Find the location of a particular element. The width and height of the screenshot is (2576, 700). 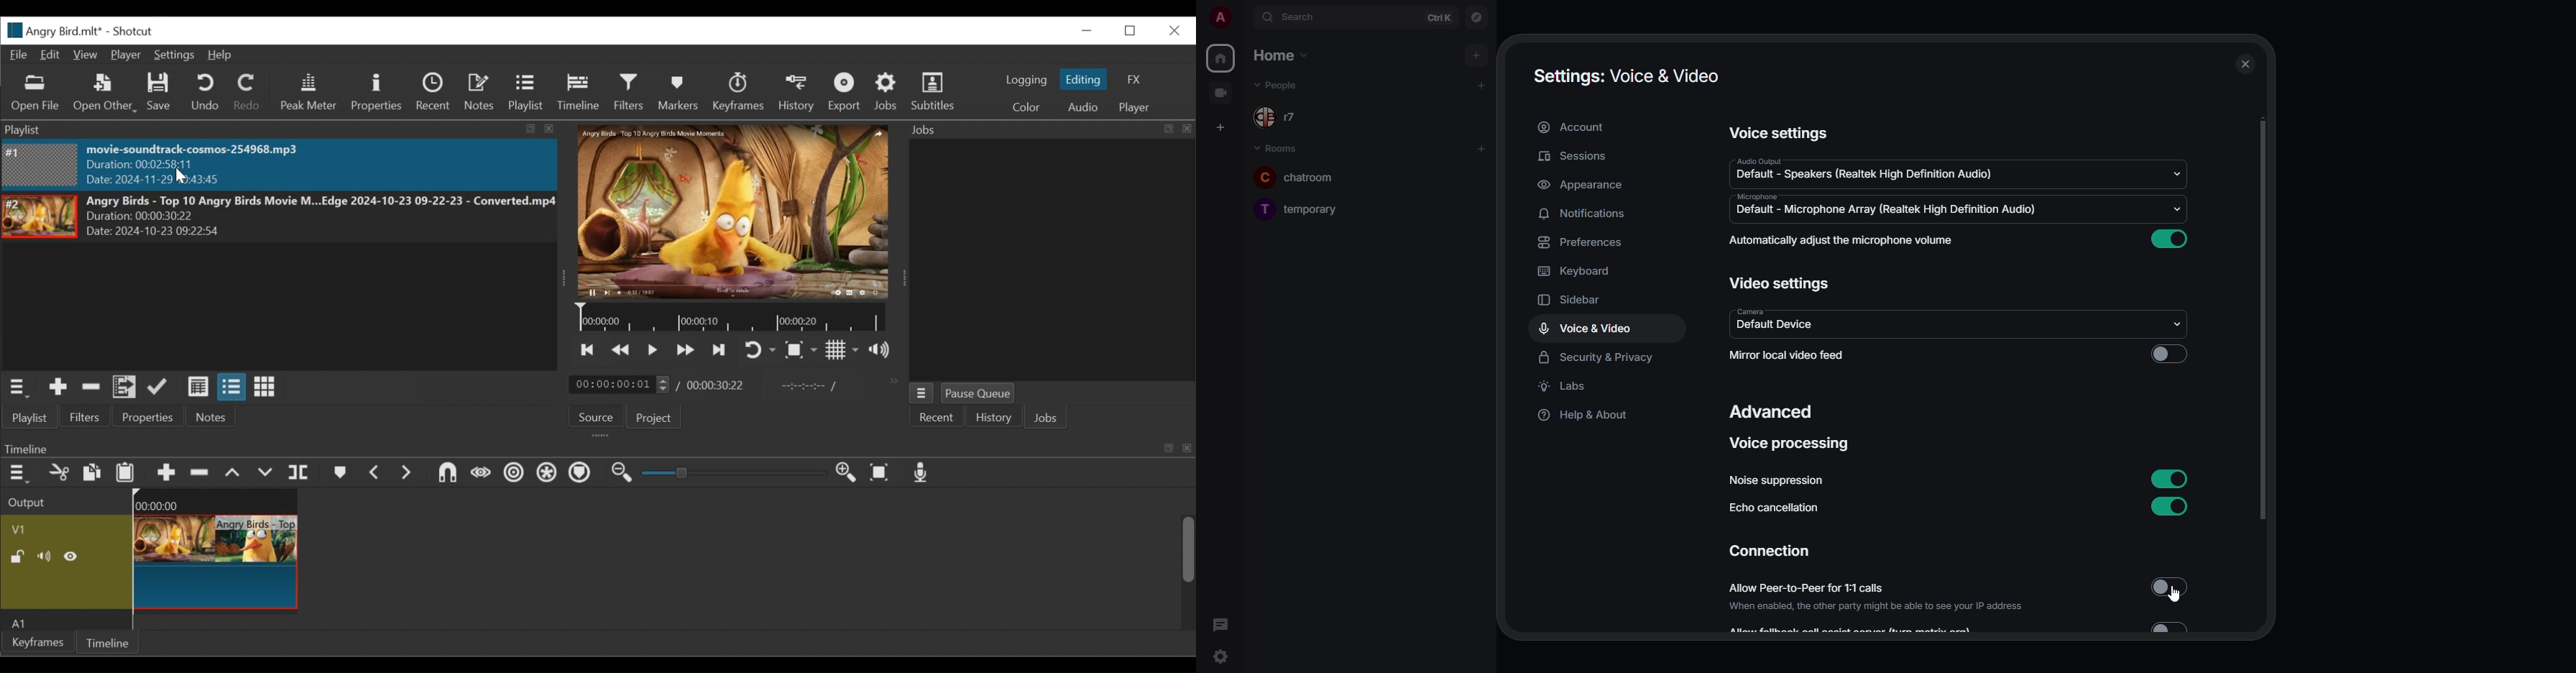

History is located at coordinates (993, 418).